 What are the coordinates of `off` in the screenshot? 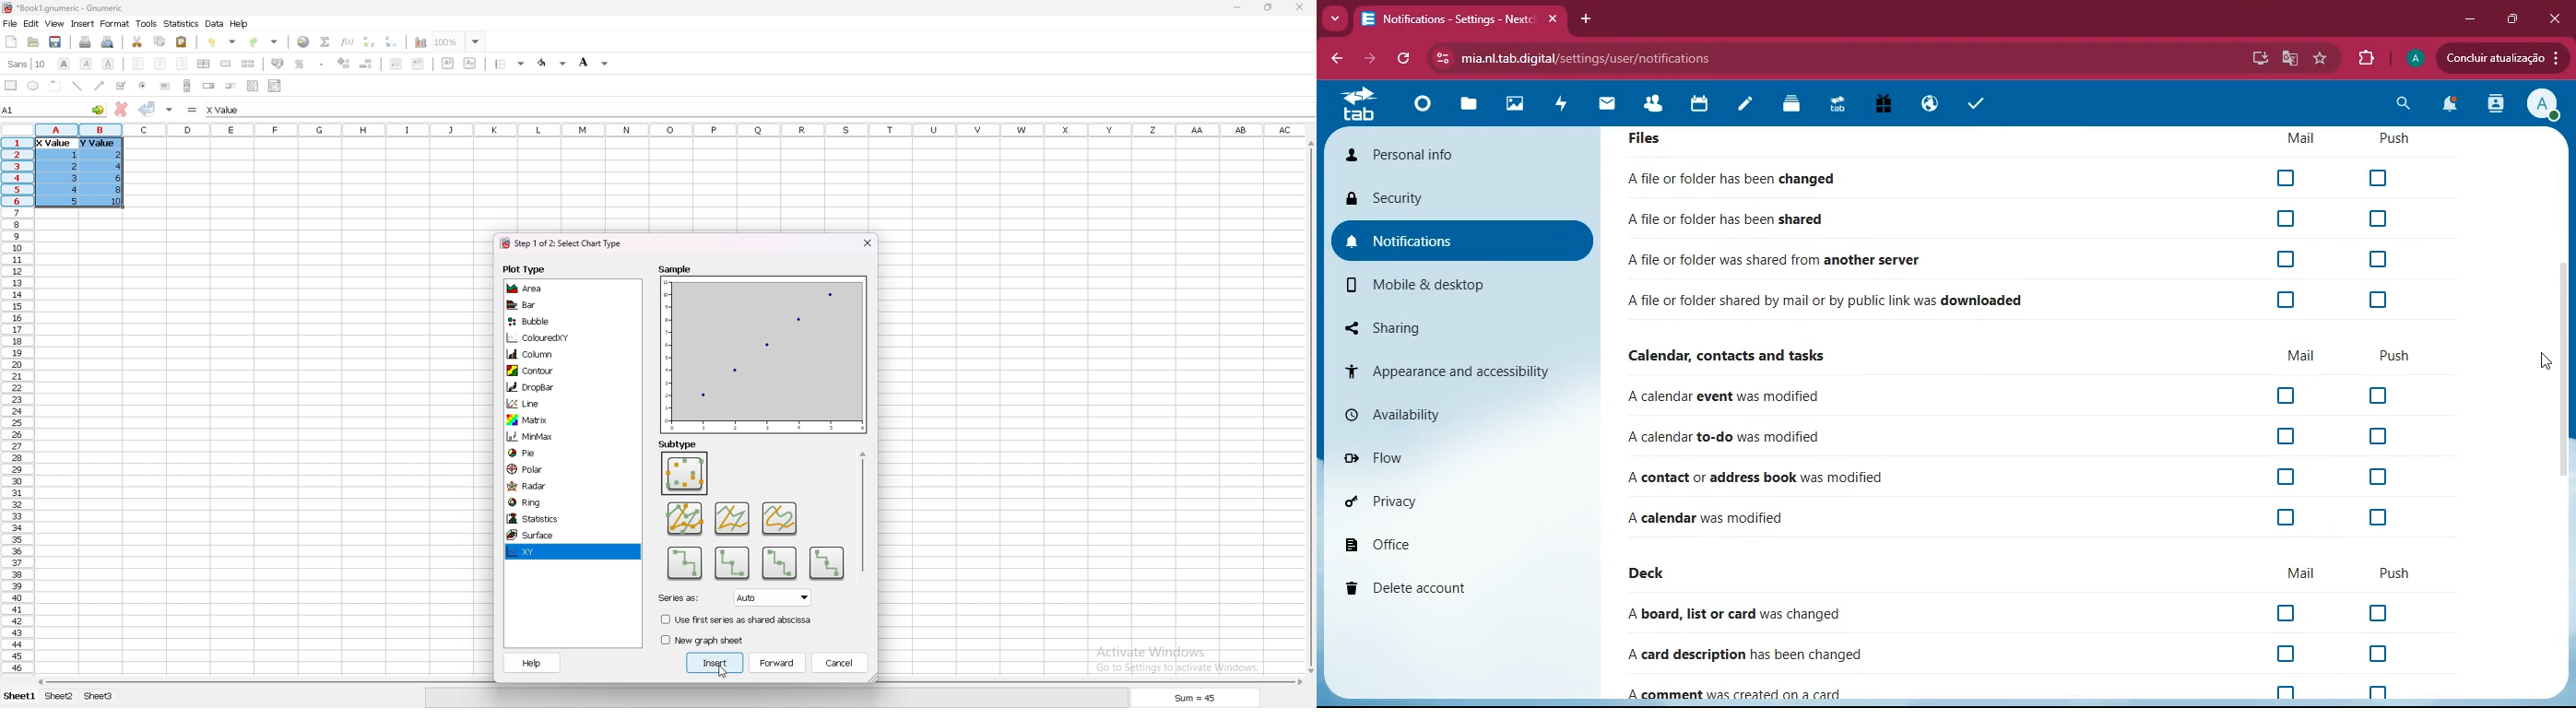 It's located at (2288, 479).